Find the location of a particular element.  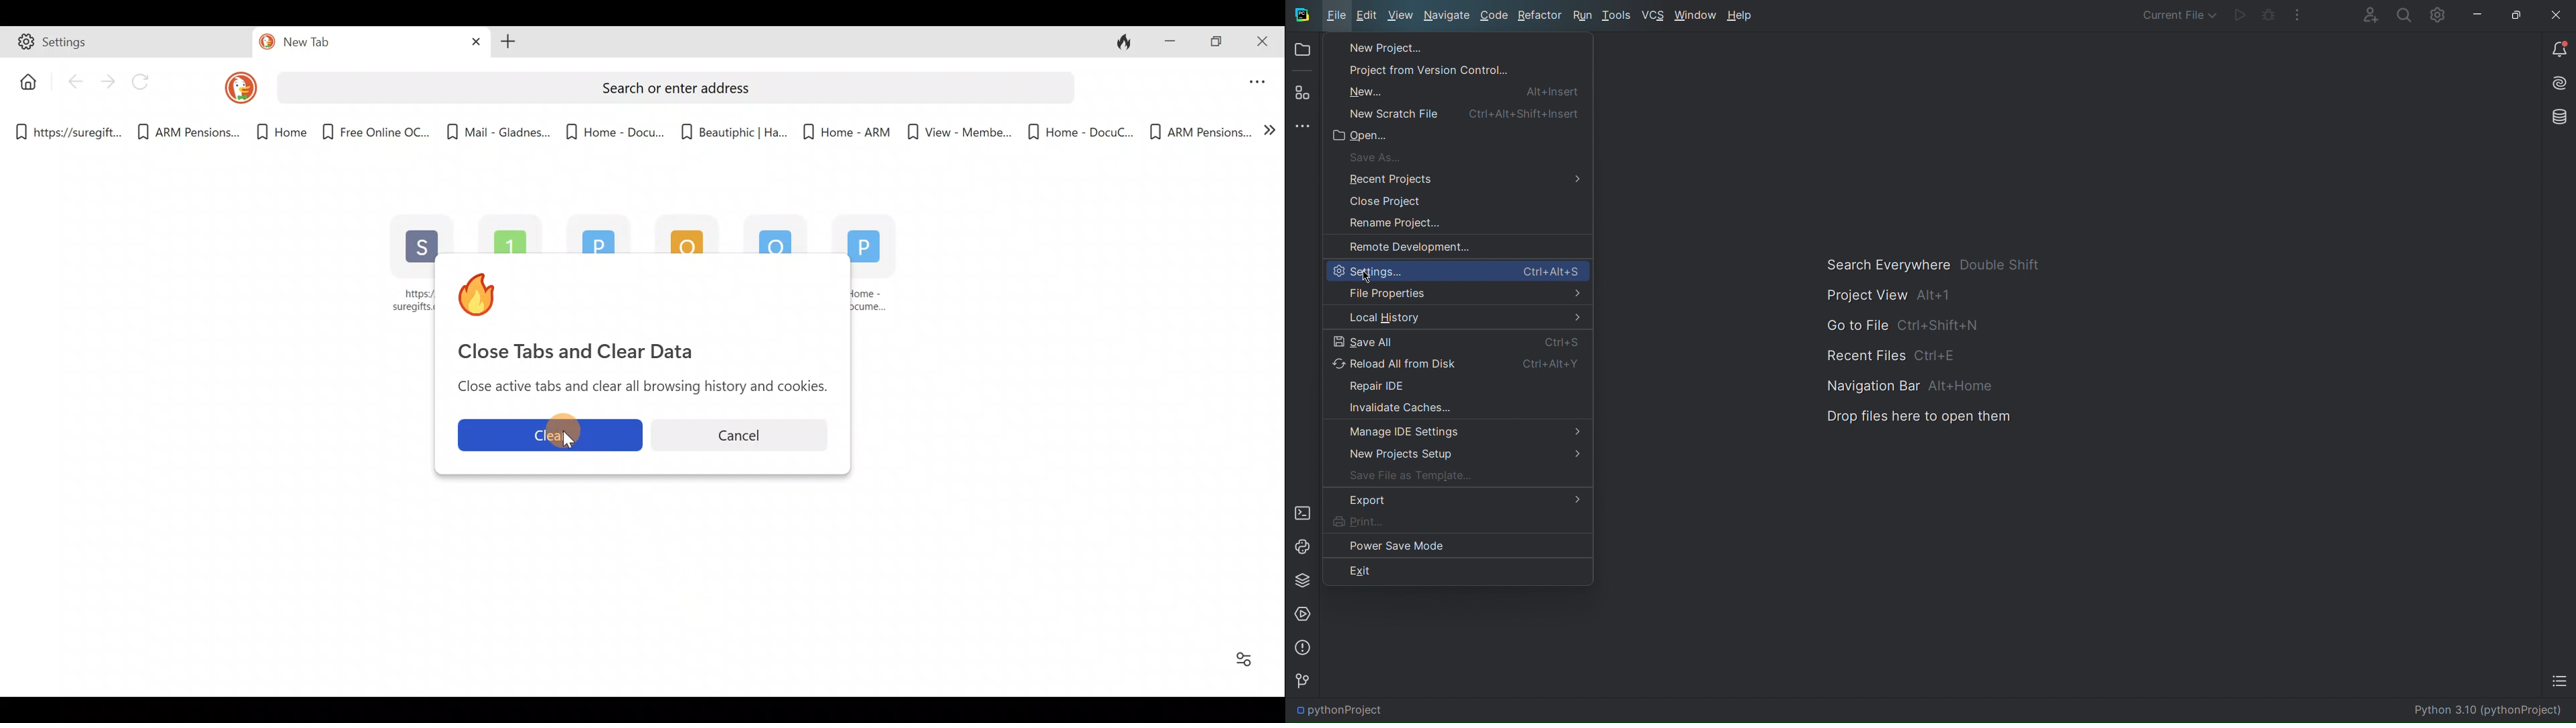

Print is located at coordinates (1458, 521).